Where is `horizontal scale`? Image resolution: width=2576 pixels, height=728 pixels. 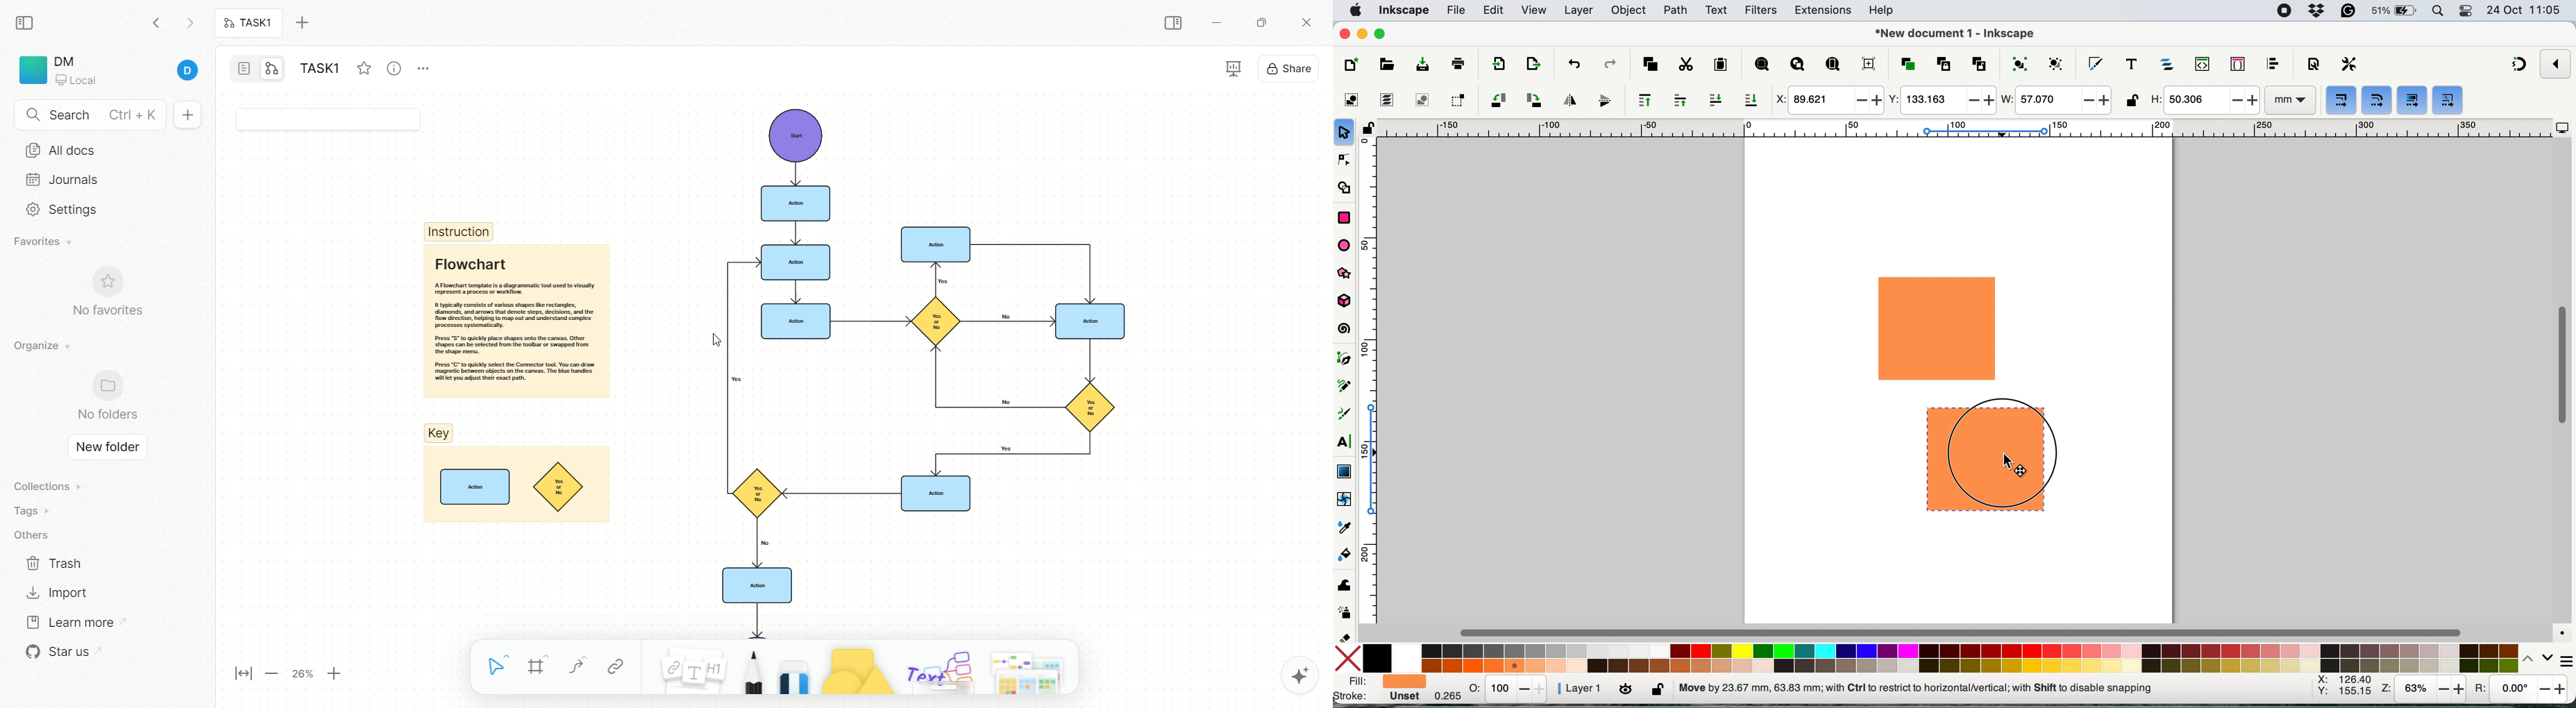 horizontal scale is located at coordinates (1963, 131).